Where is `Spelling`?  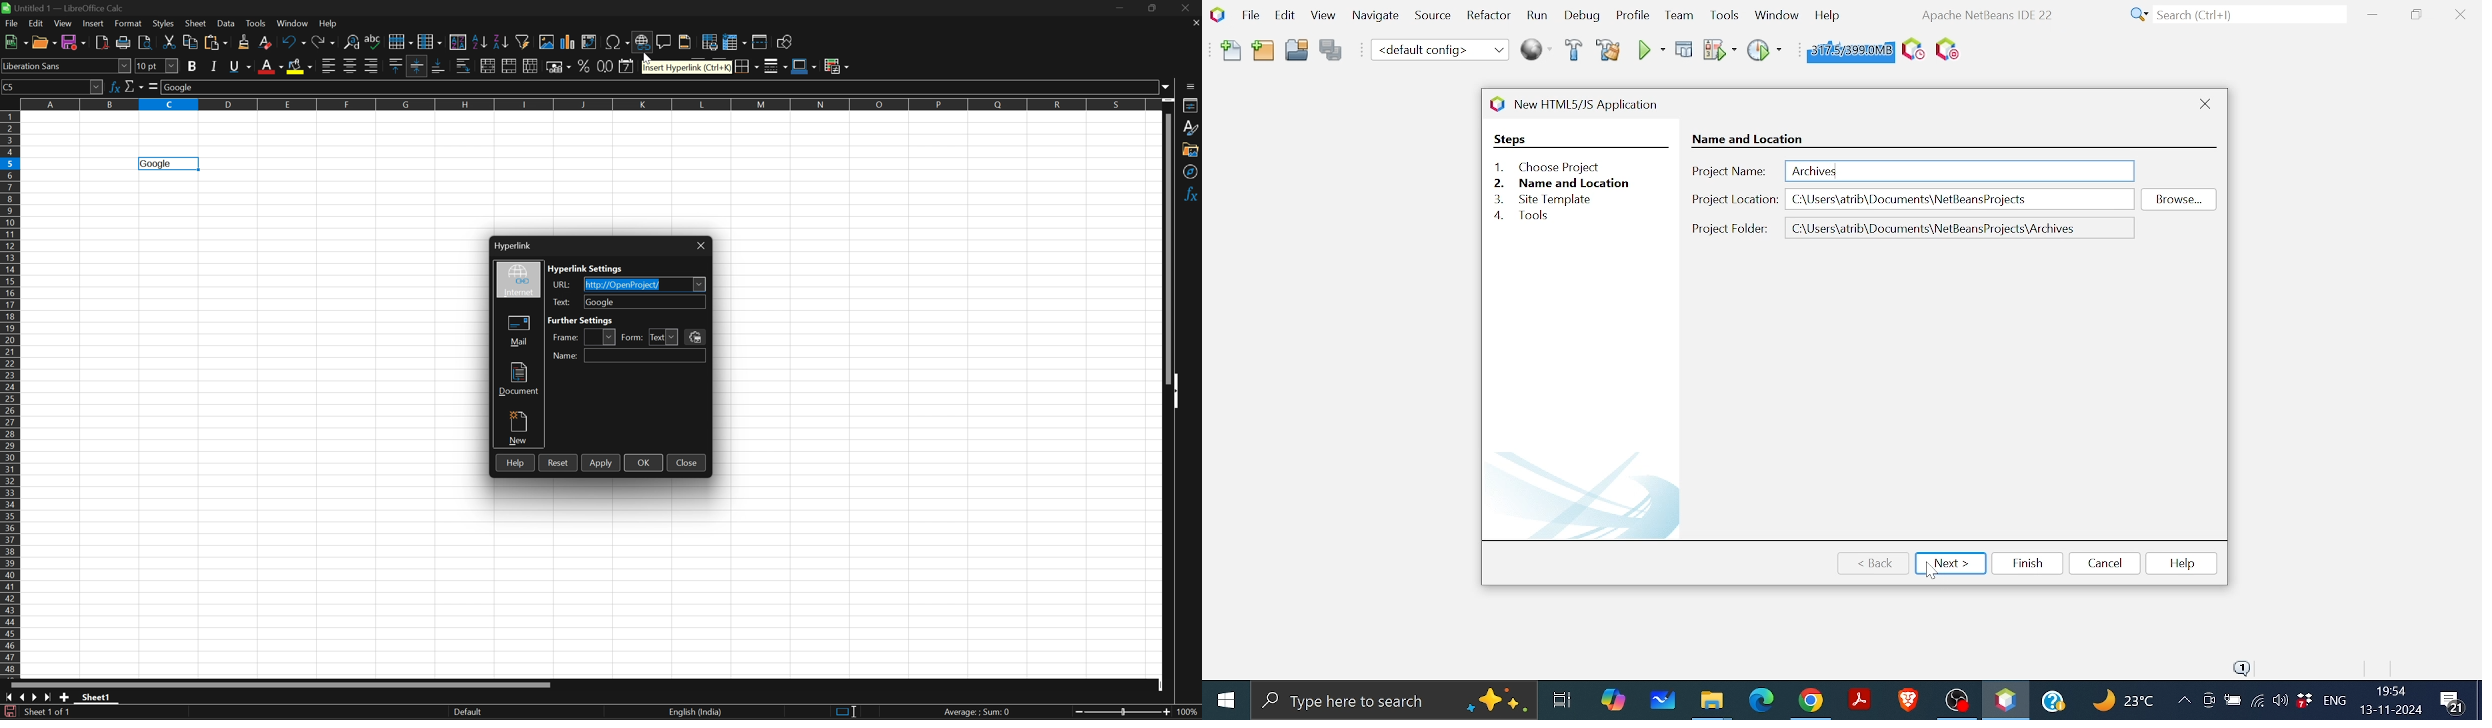
Spelling is located at coordinates (375, 38).